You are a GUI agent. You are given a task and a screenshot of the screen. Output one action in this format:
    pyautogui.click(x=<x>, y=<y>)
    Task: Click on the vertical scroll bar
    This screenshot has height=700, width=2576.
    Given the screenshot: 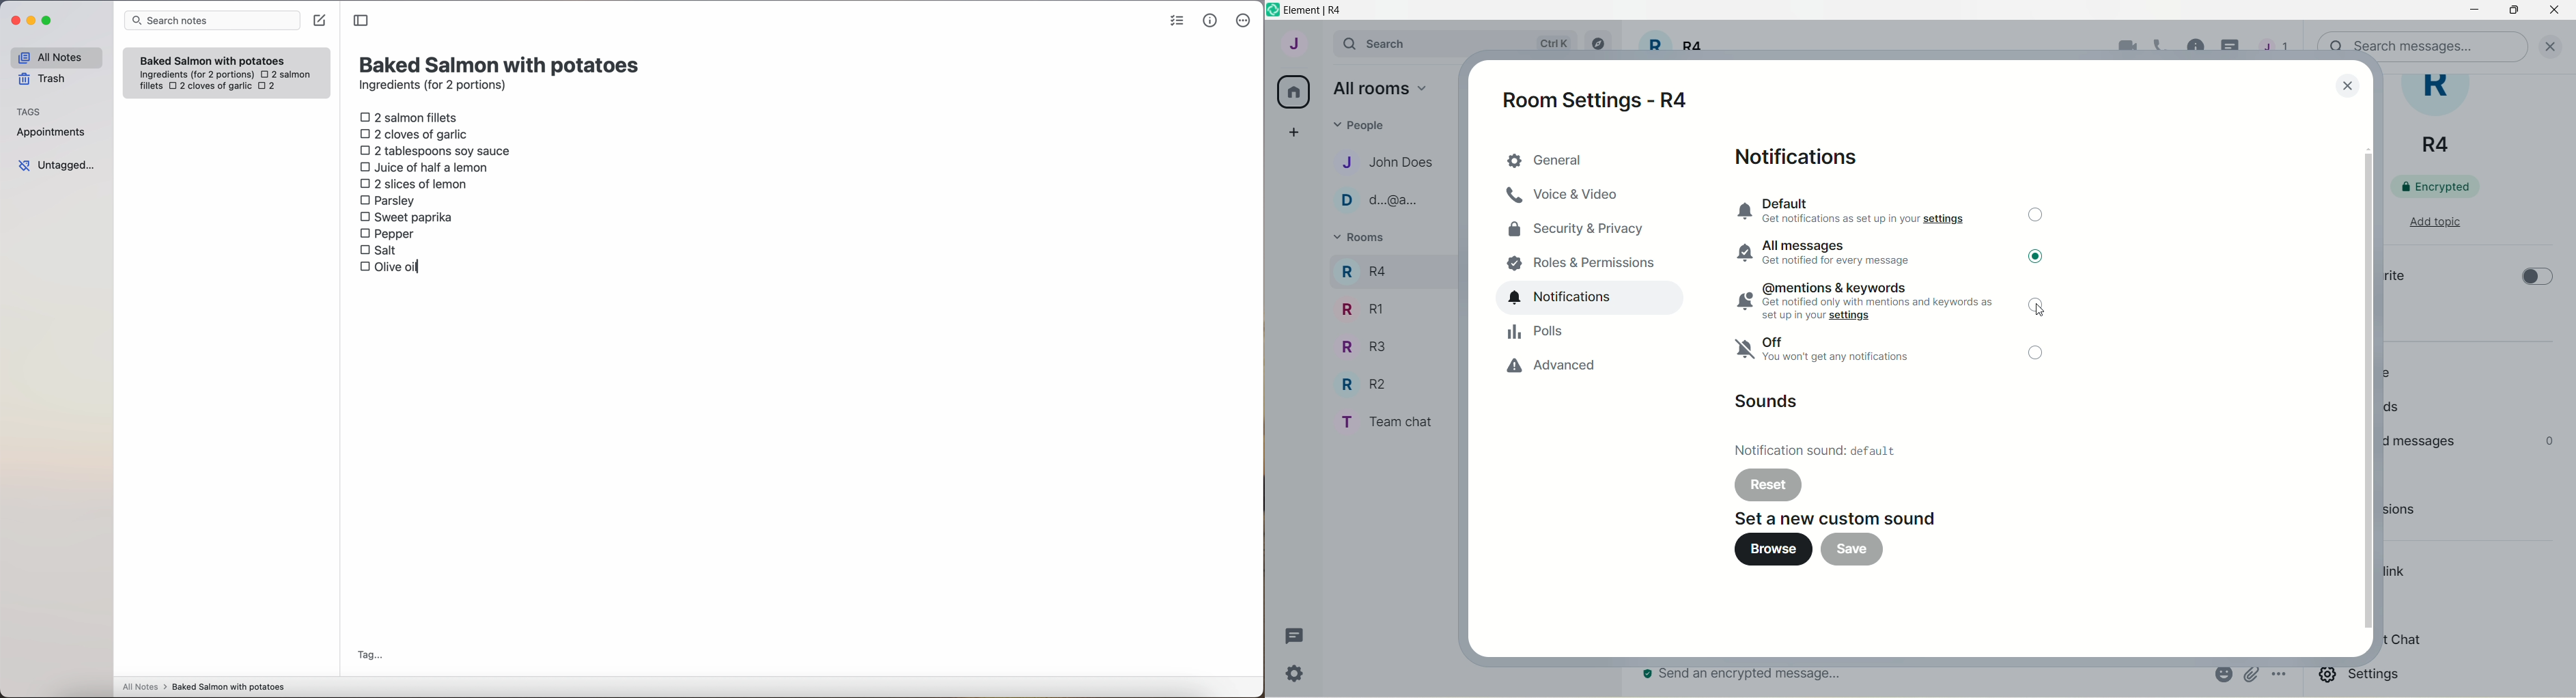 What is the action you would take?
    pyautogui.click(x=2568, y=386)
    